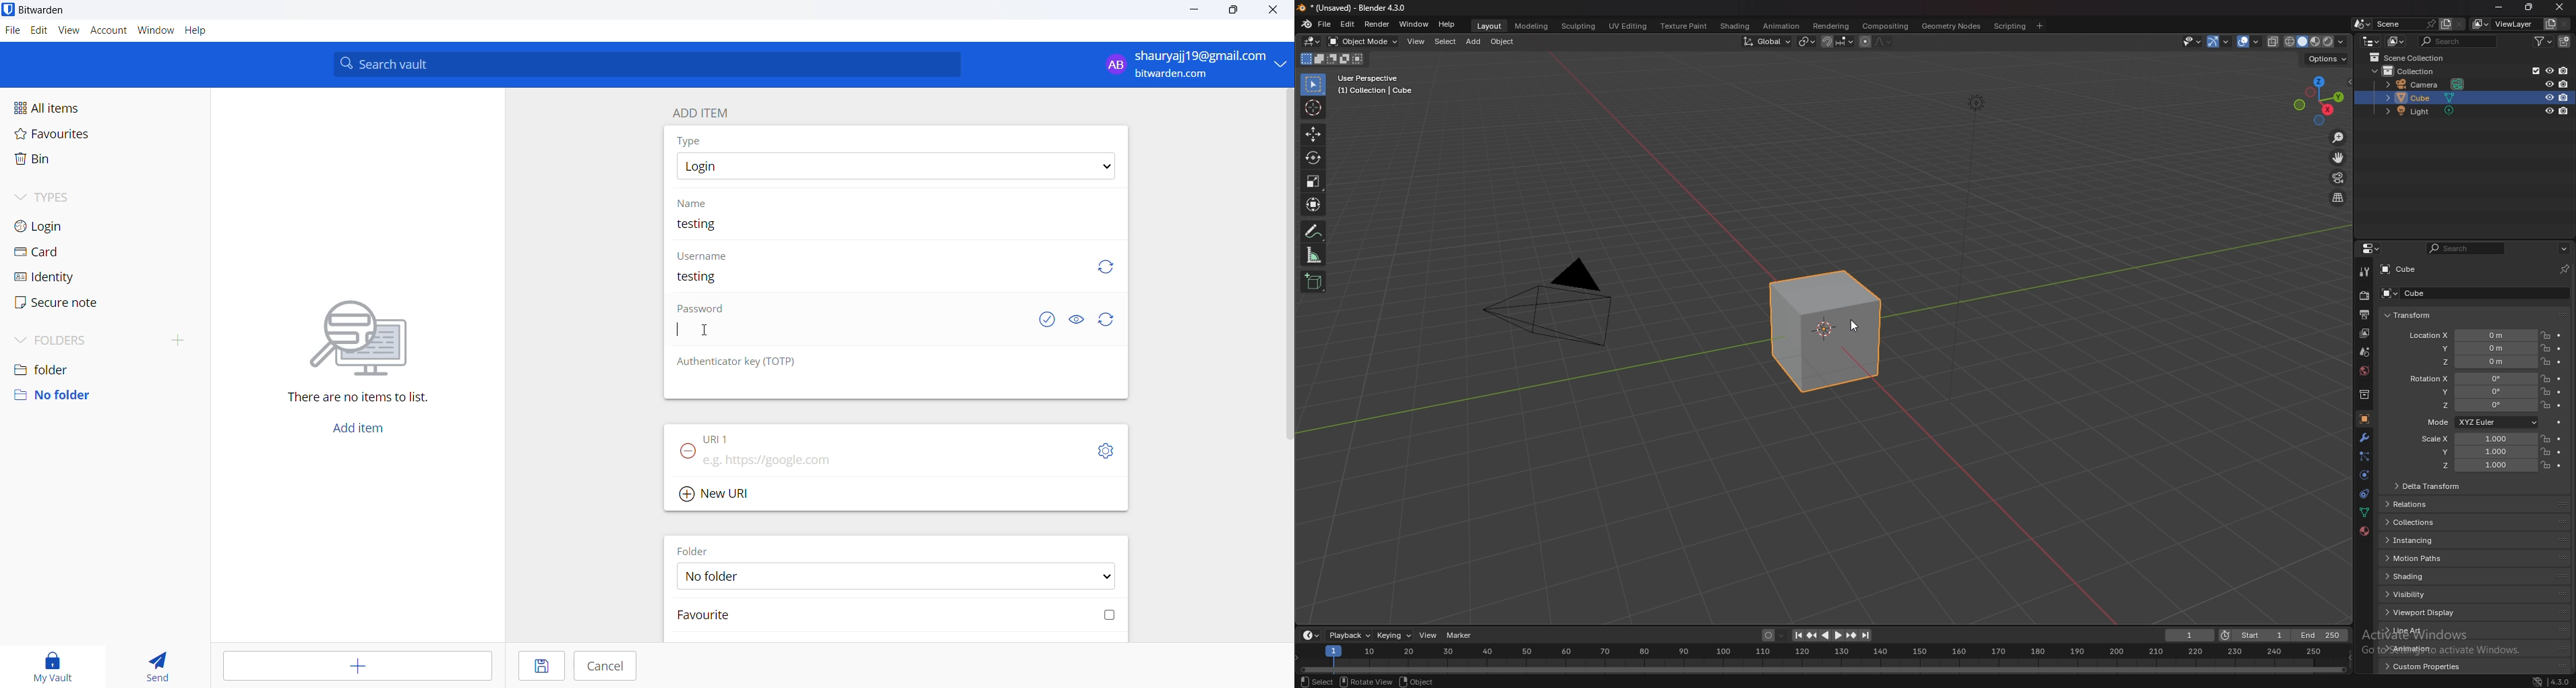 This screenshot has height=700, width=2576. I want to click on animate property, so click(2560, 379).